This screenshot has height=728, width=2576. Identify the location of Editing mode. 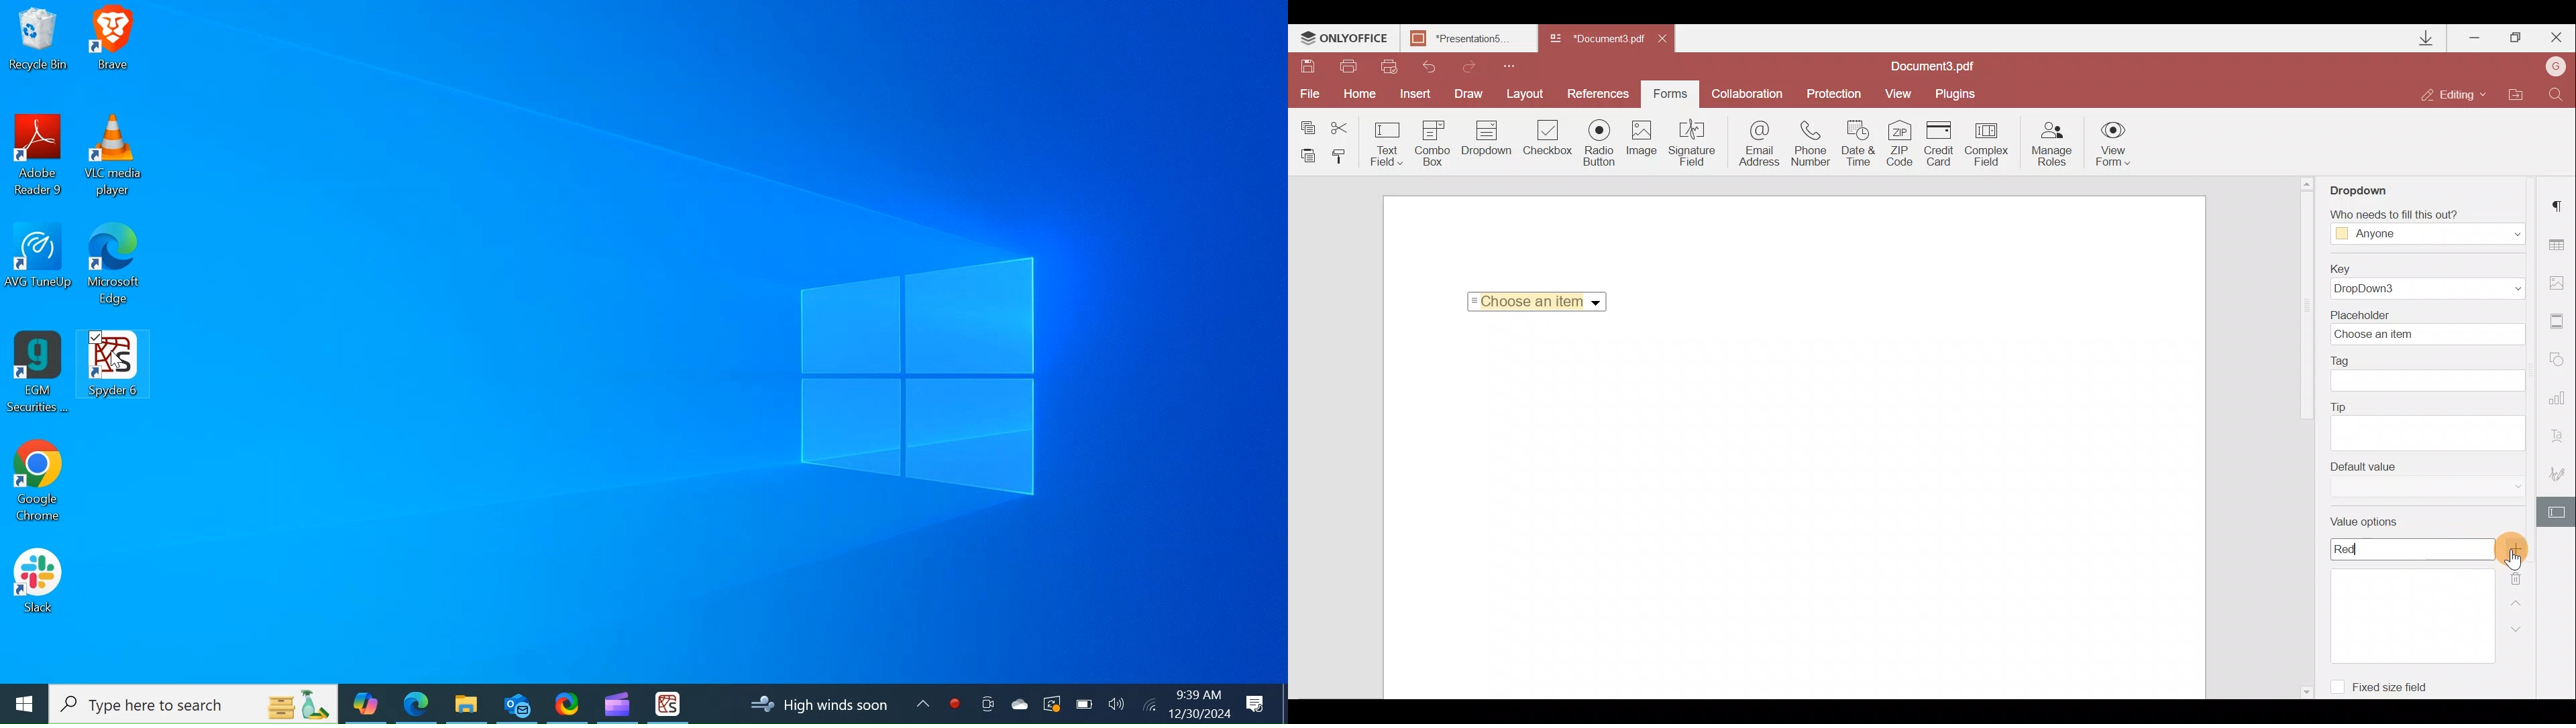
(2455, 96).